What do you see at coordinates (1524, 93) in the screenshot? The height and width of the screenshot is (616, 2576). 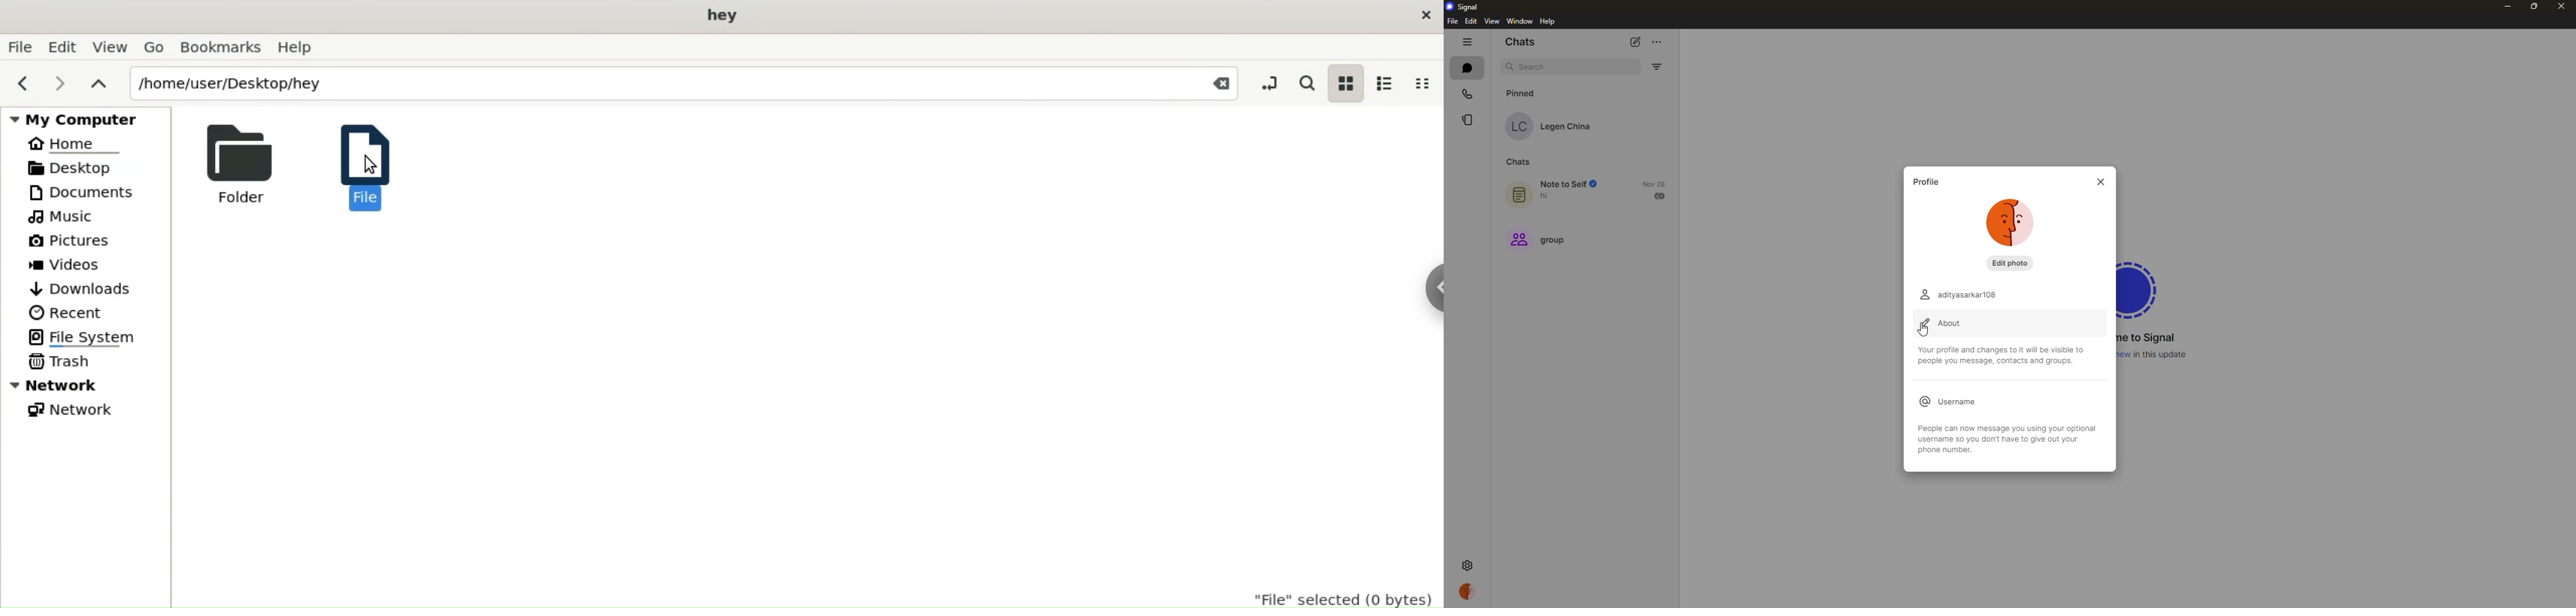 I see `pinned` at bounding box center [1524, 93].